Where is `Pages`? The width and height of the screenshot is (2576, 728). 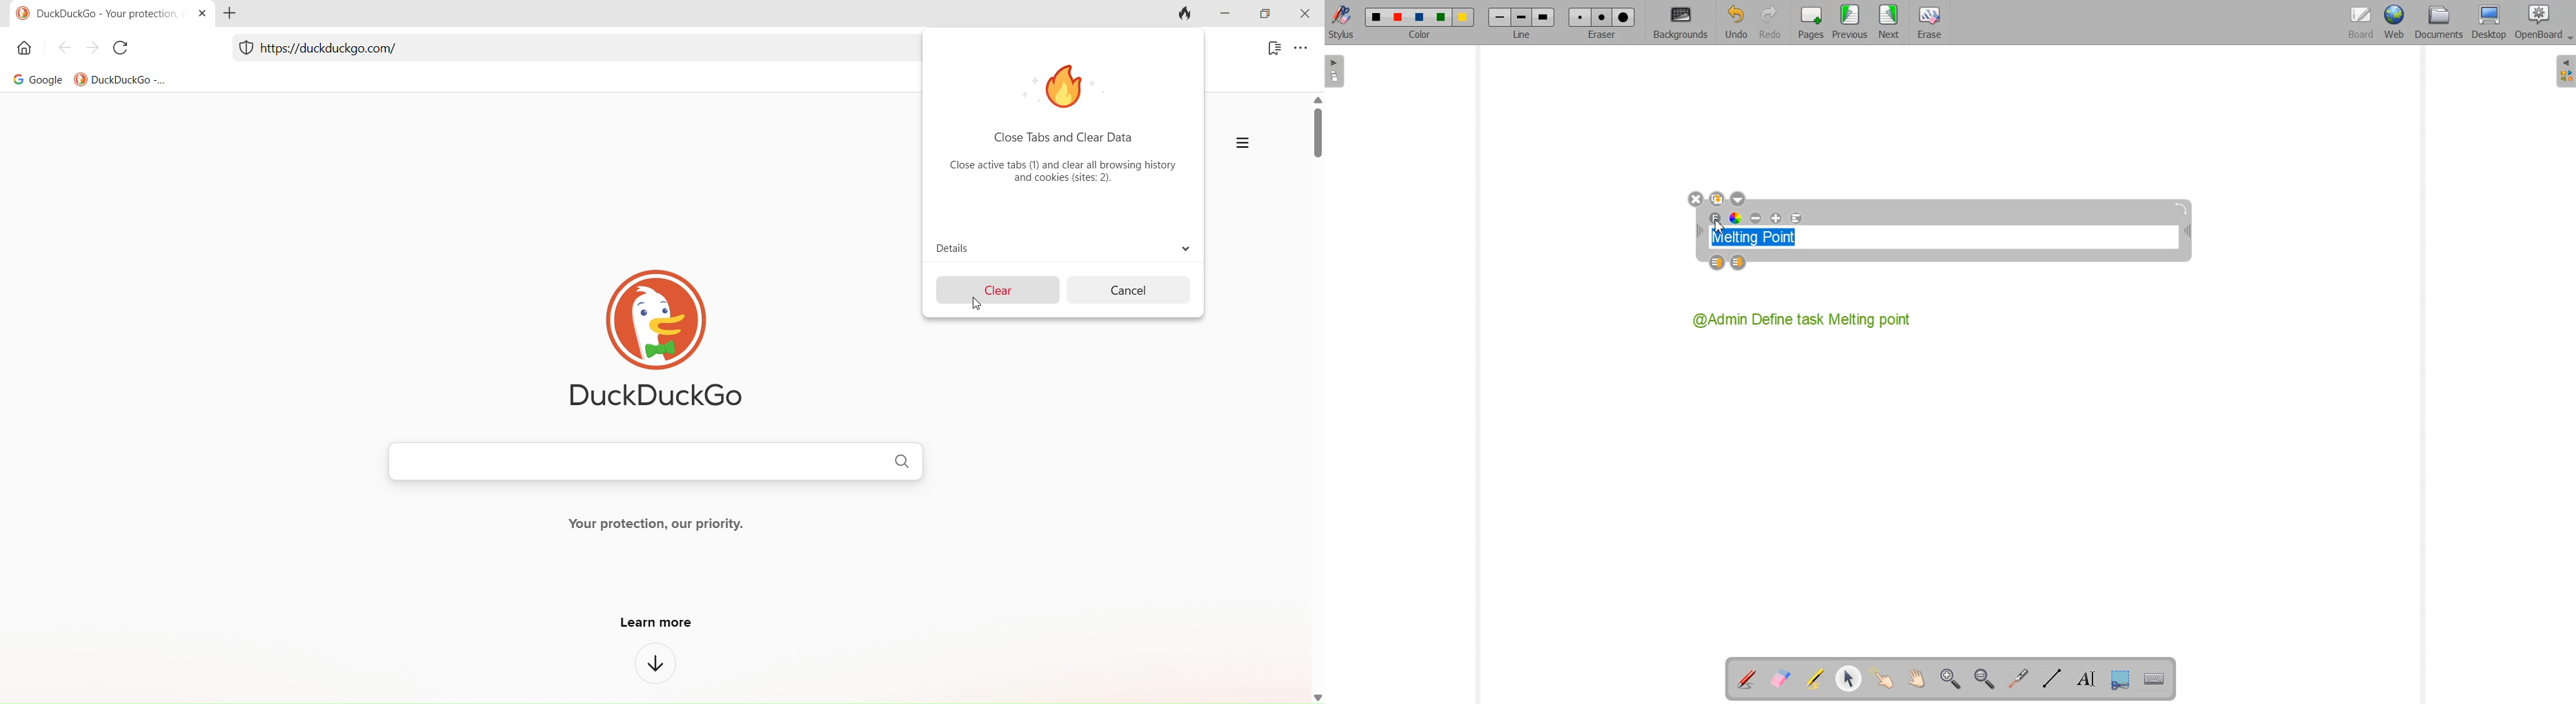 Pages is located at coordinates (1809, 23).